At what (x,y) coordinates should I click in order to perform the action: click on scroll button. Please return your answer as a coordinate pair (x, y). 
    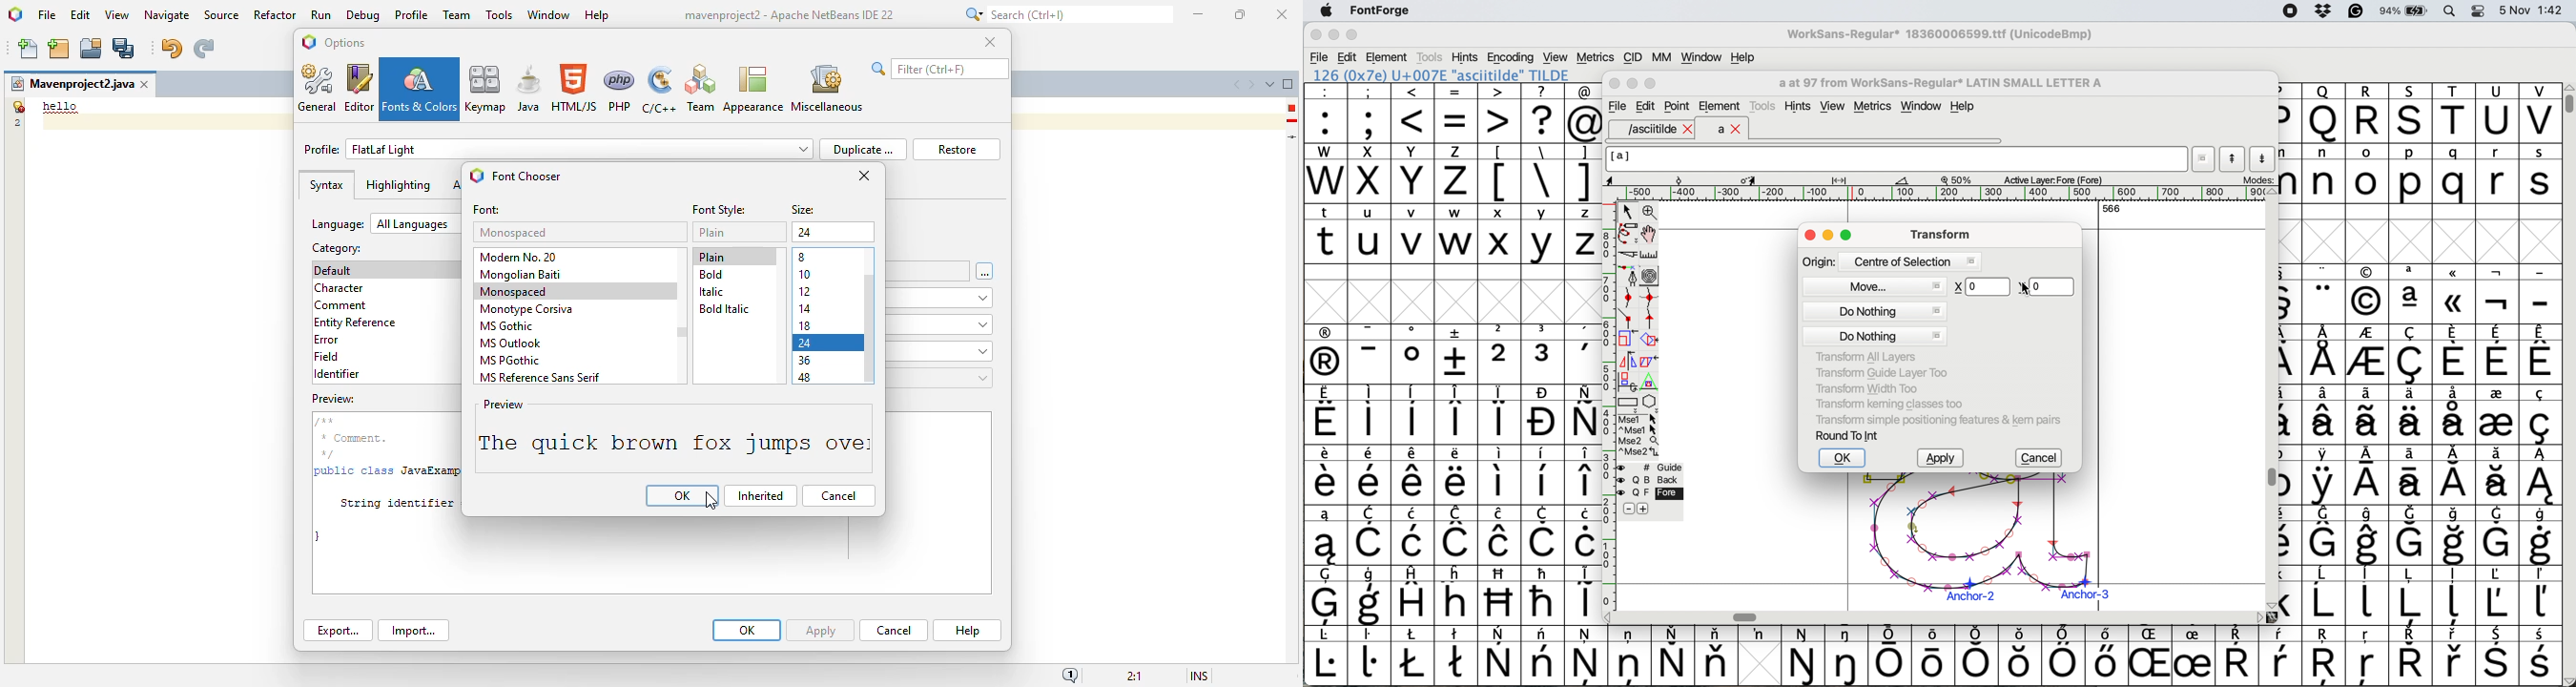
    Looking at the image, I should click on (2260, 617).